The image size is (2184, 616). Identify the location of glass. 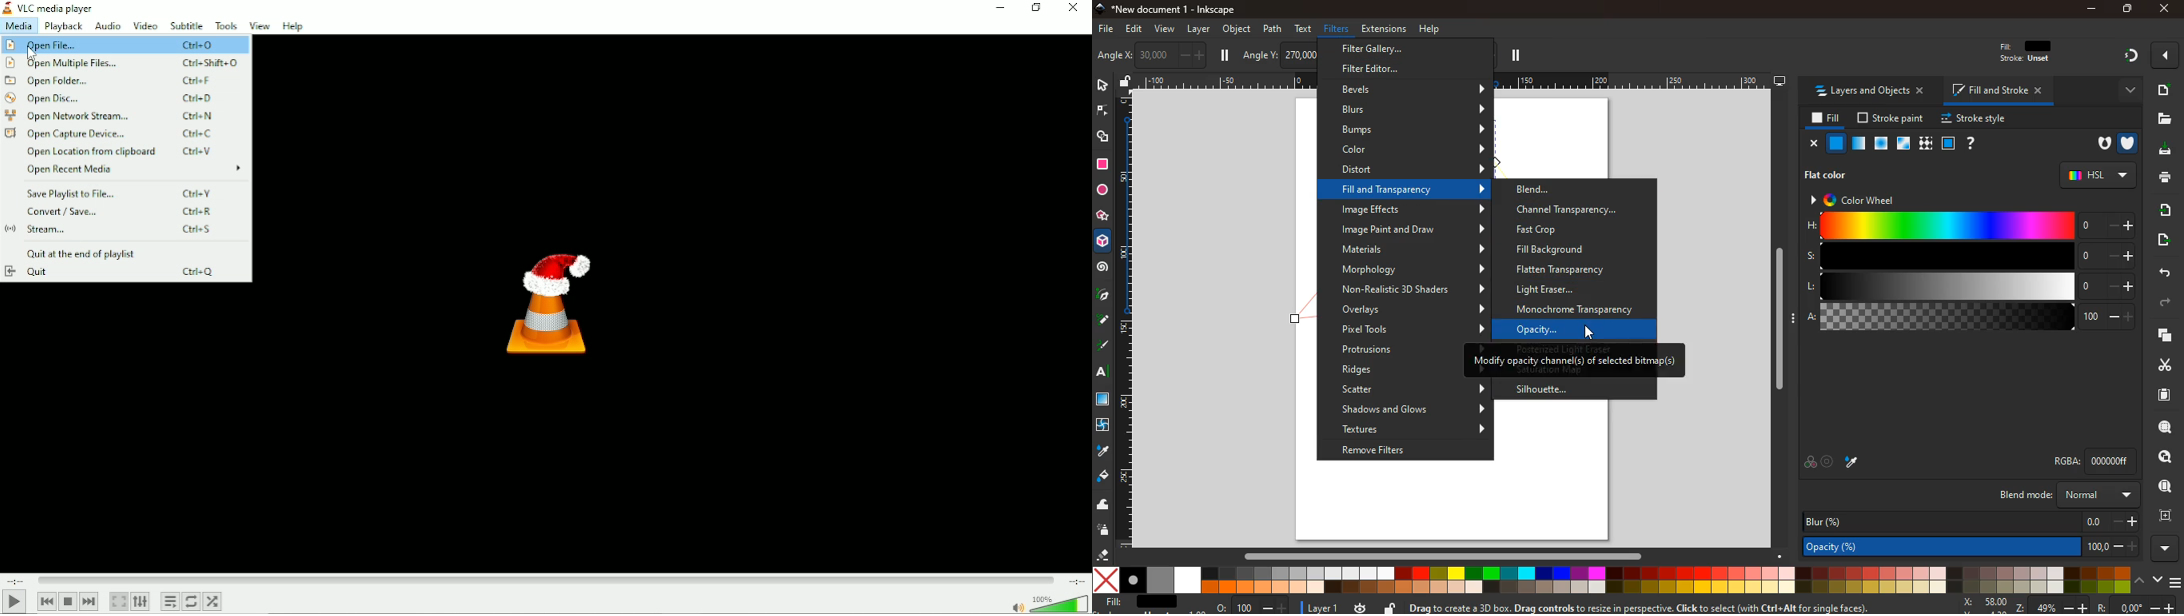
(1902, 144).